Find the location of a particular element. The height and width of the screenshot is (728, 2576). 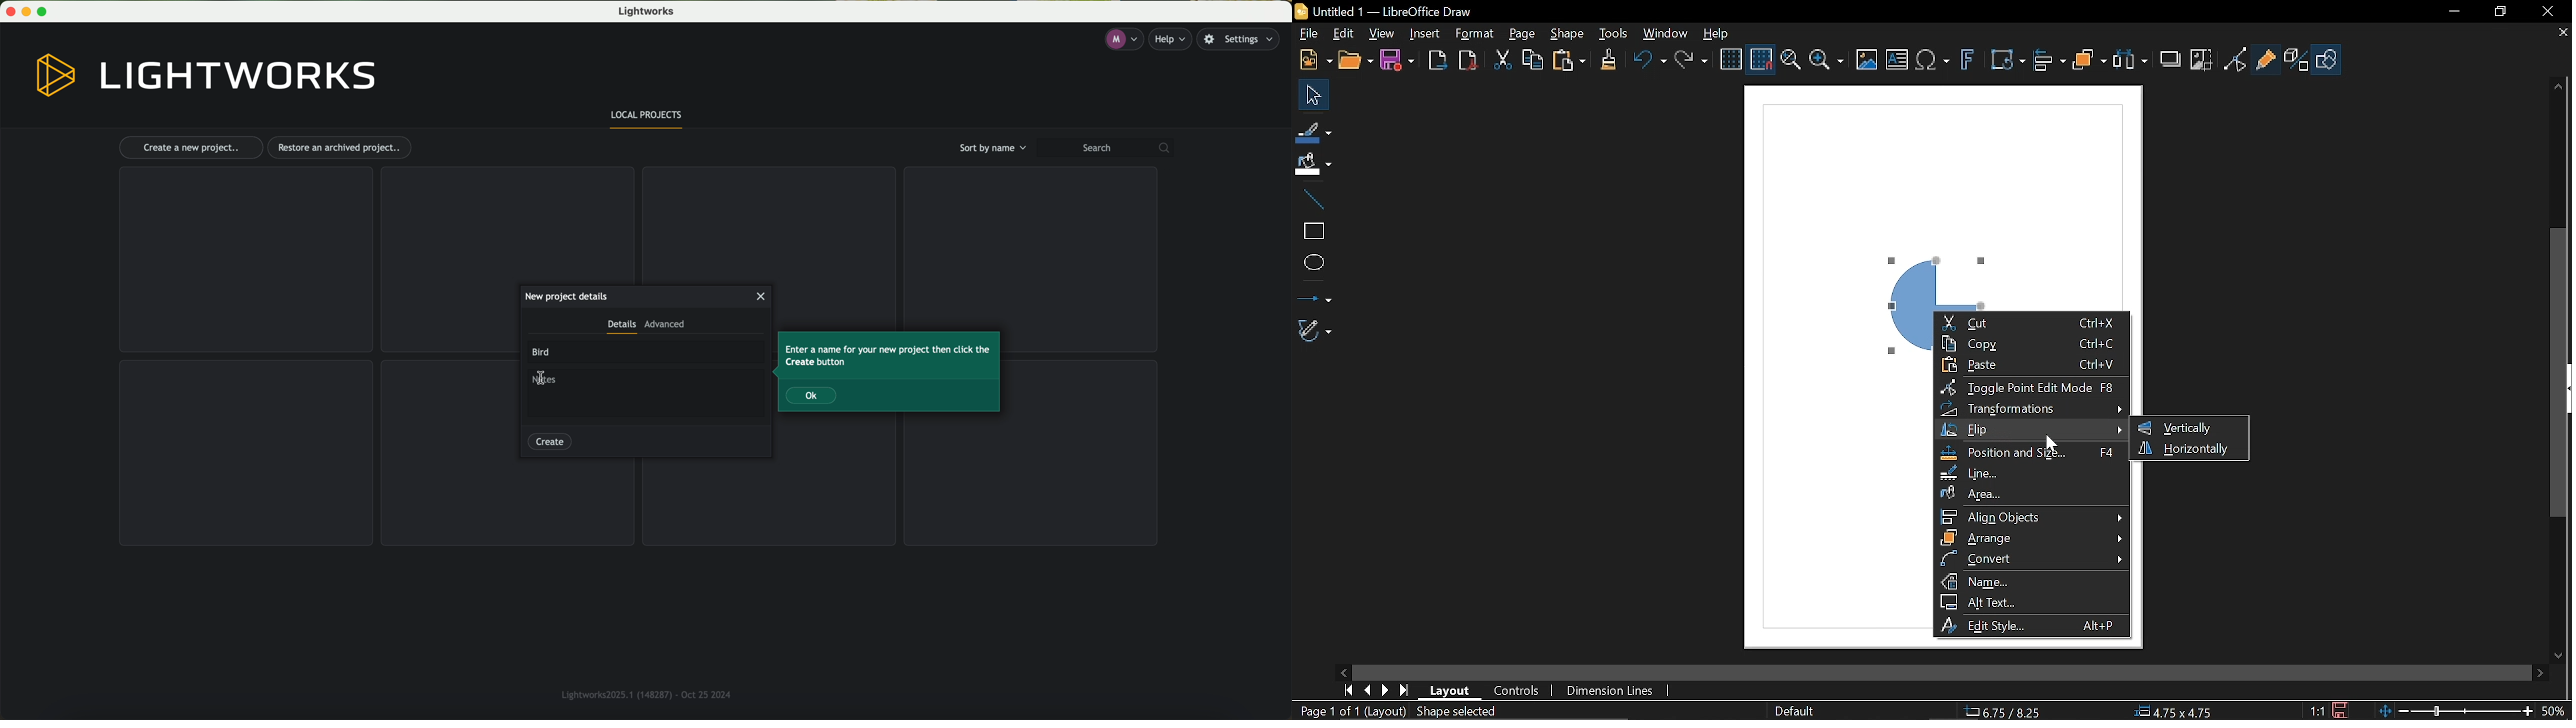

Move down is located at coordinates (2560, 654).